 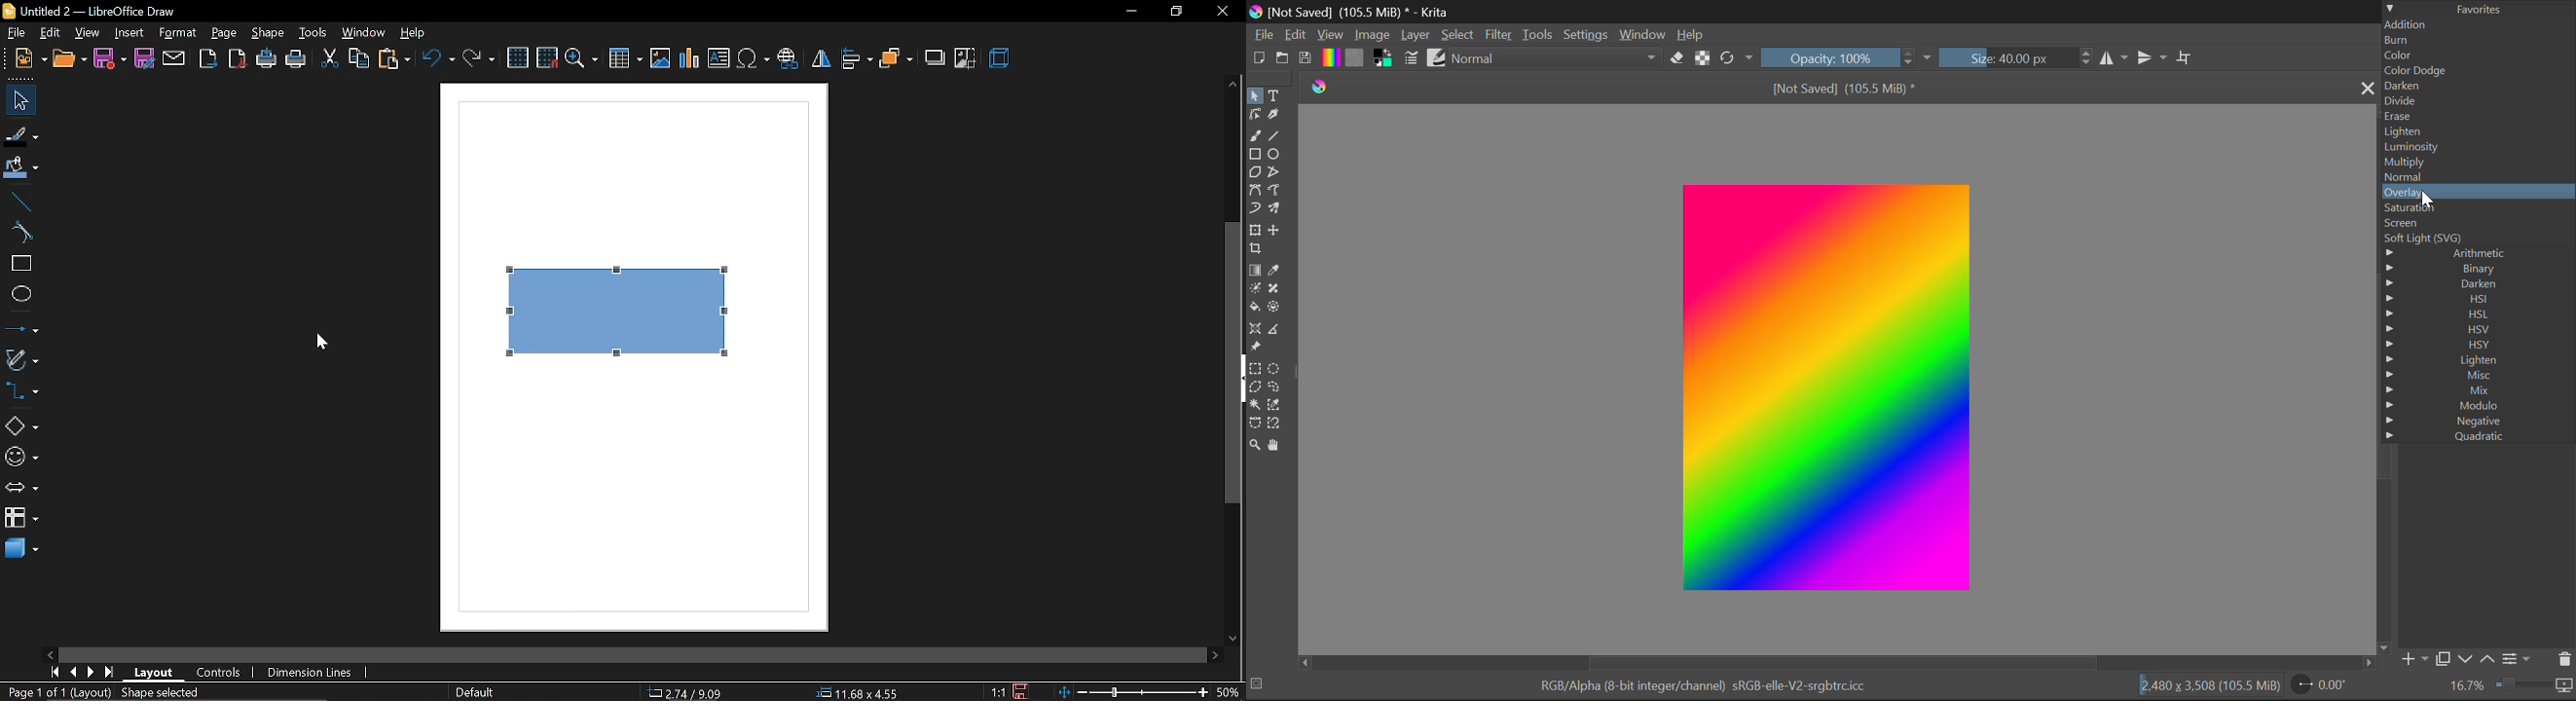 What do you see at coordinates (20, 296) in the screenshot?
I see `ellipse` at bounding box center [20, 296].